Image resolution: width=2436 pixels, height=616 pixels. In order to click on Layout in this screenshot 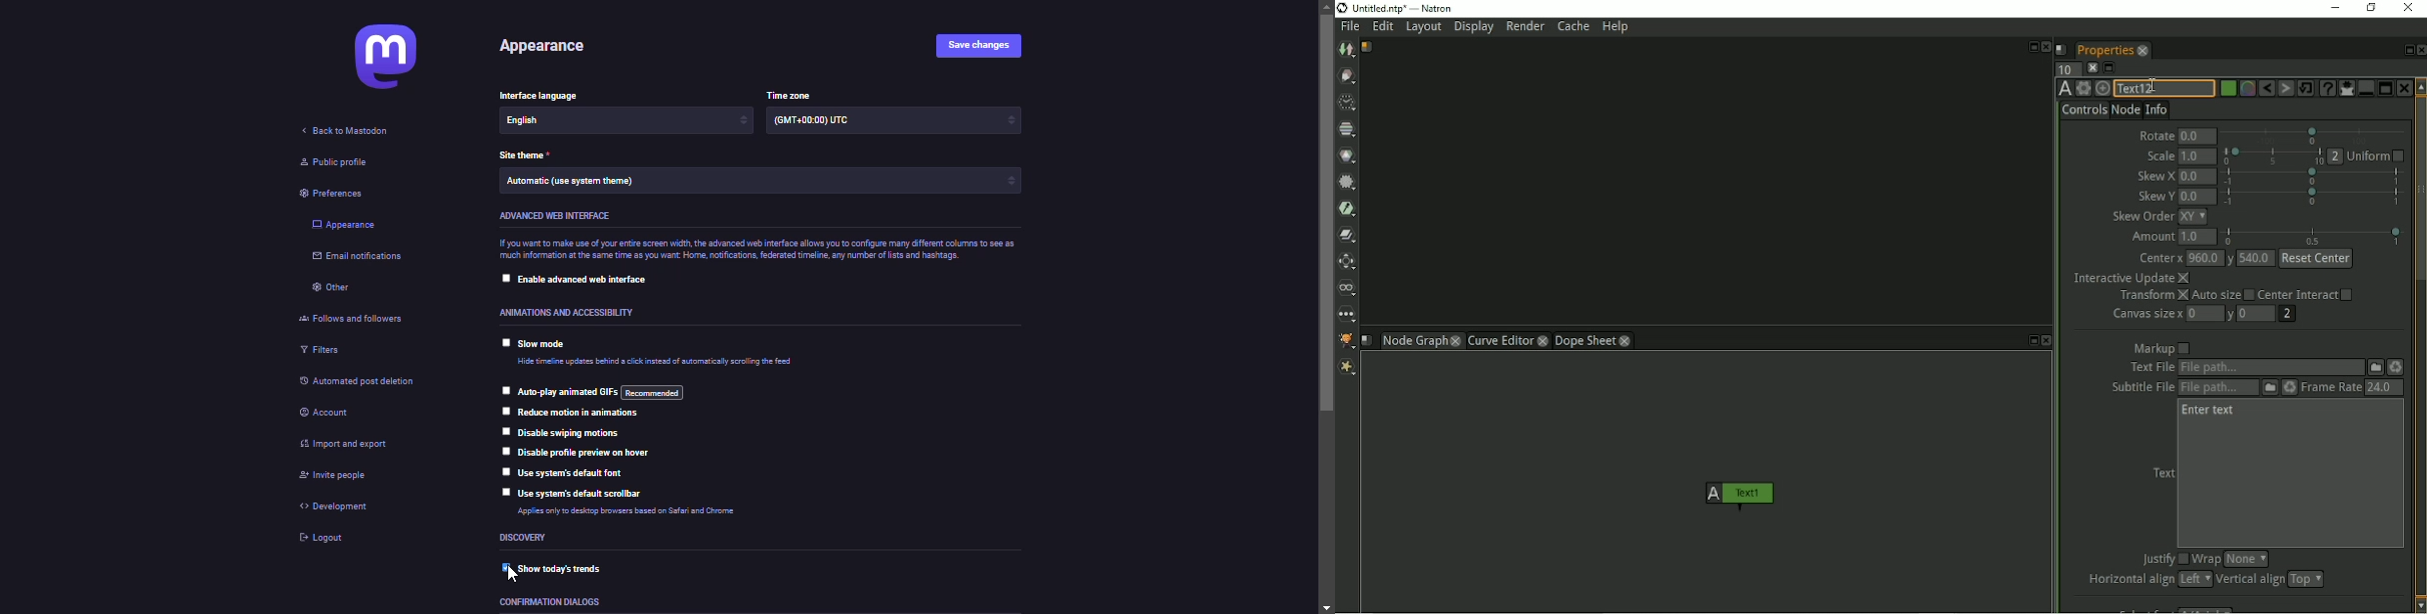, I will do `click(1423, 28)`.